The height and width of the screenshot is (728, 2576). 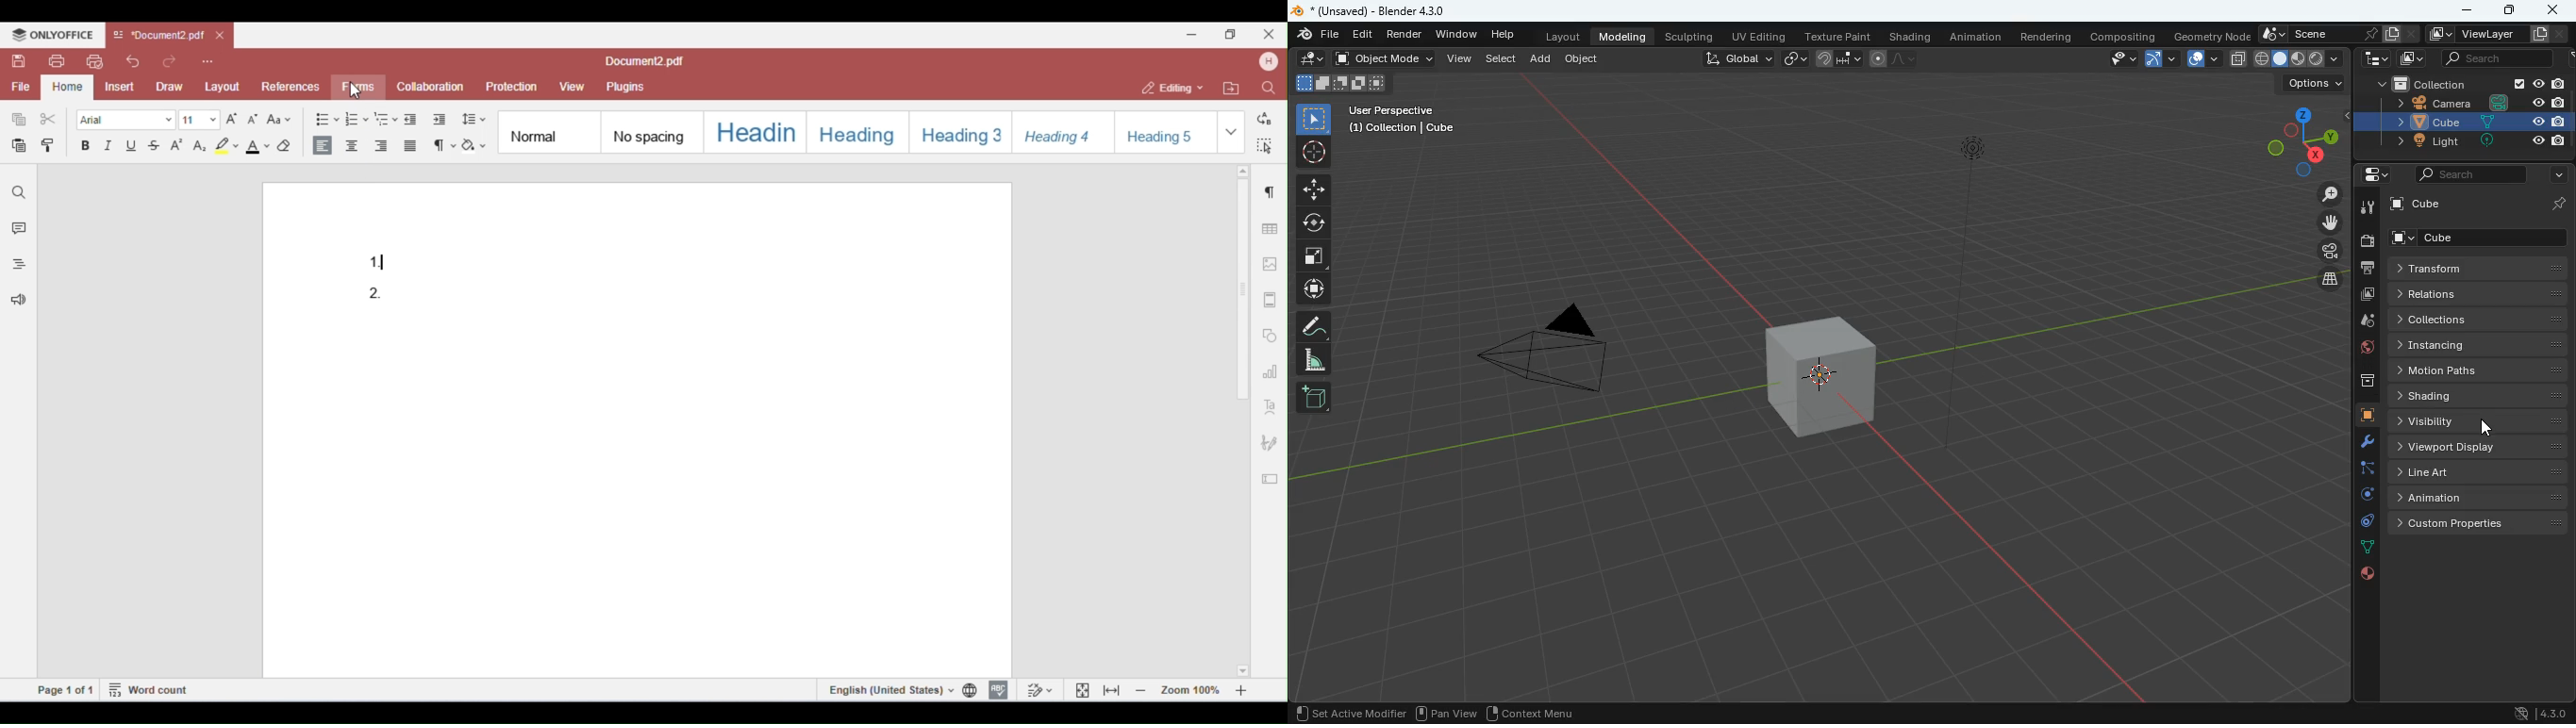 I want to click on layers, so click(x=2327, y=280).